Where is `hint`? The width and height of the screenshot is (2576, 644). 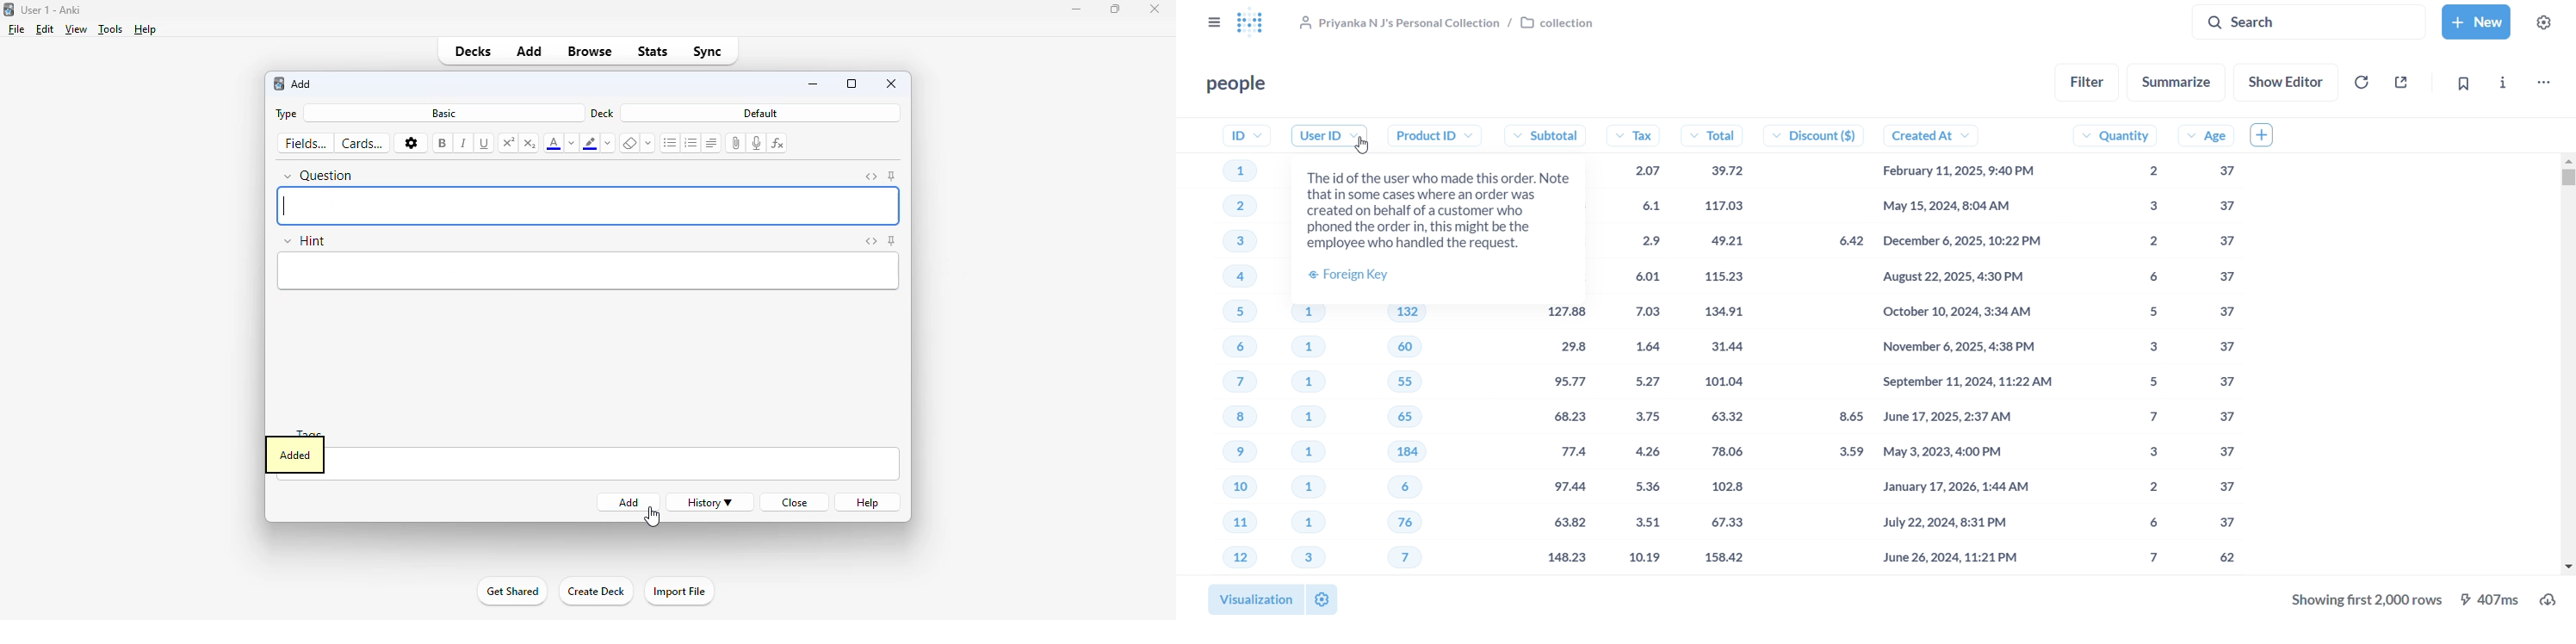 hint is located at coordinates (591, 272).